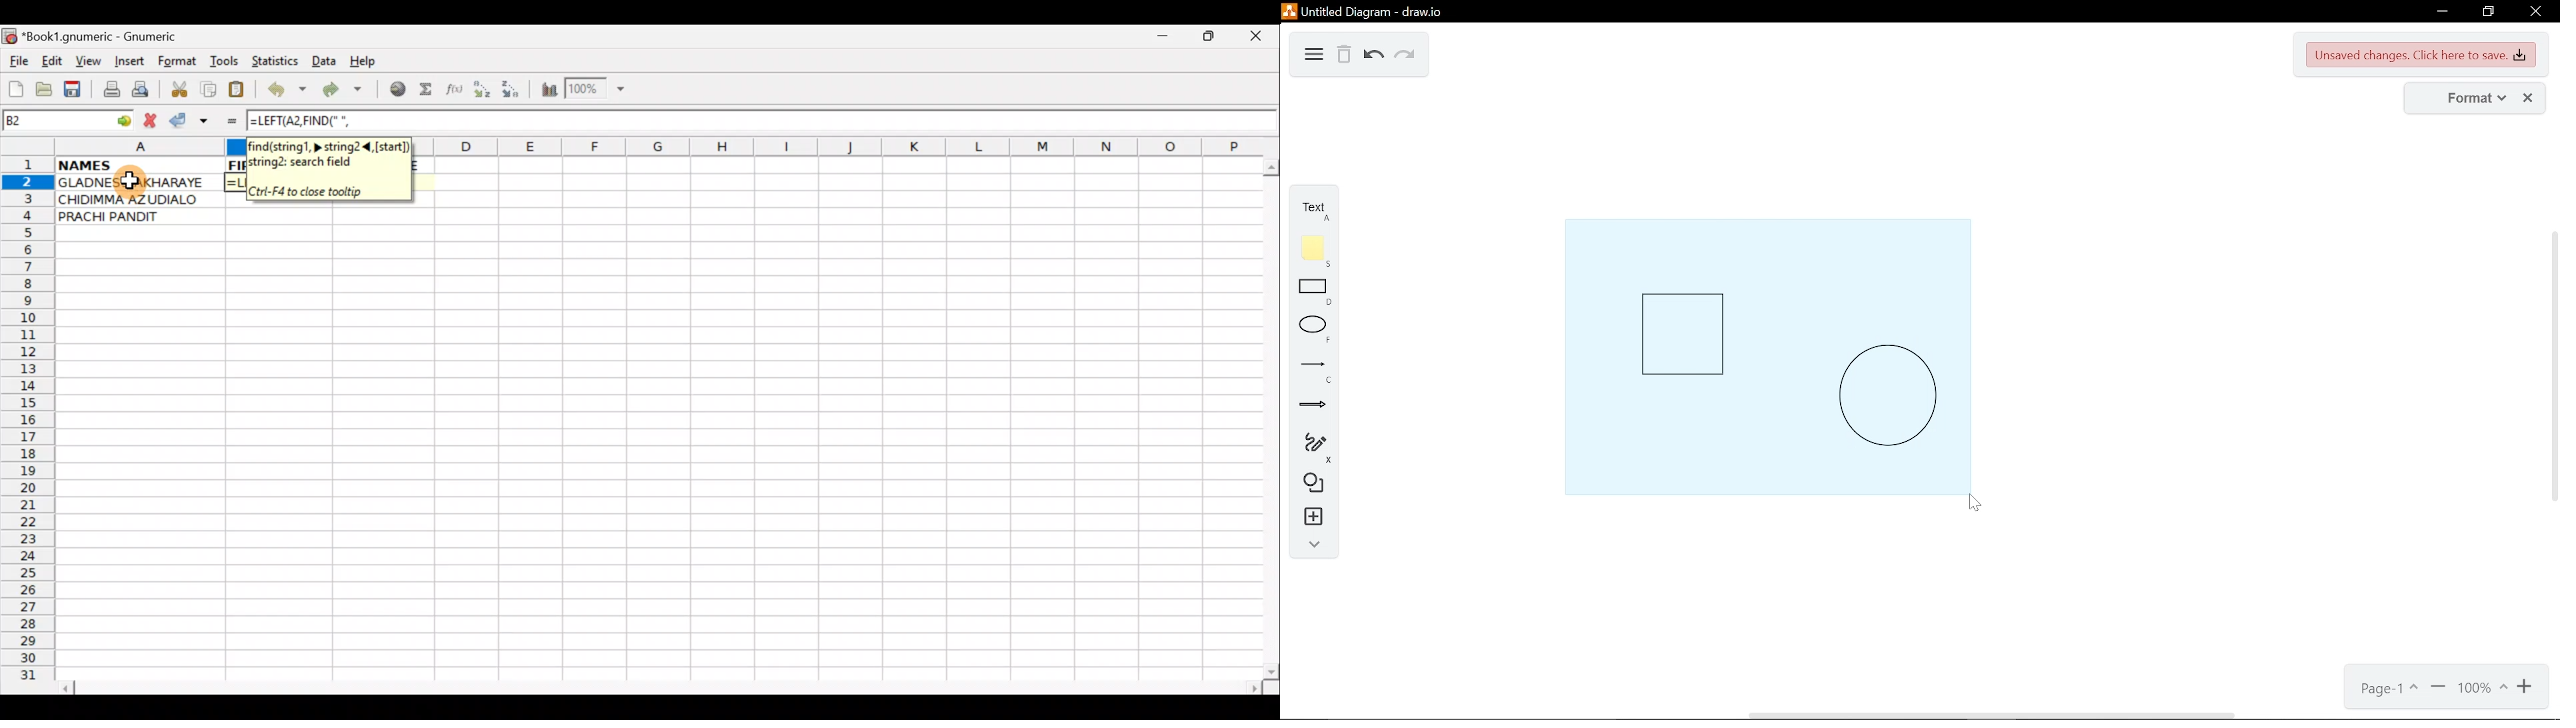 The height and width of the screenshot is (728, 2576). What do you see at coordinates (395, 90) in the screenshot?
I see `Insert hyperlink` at bounding box center [395, 90].